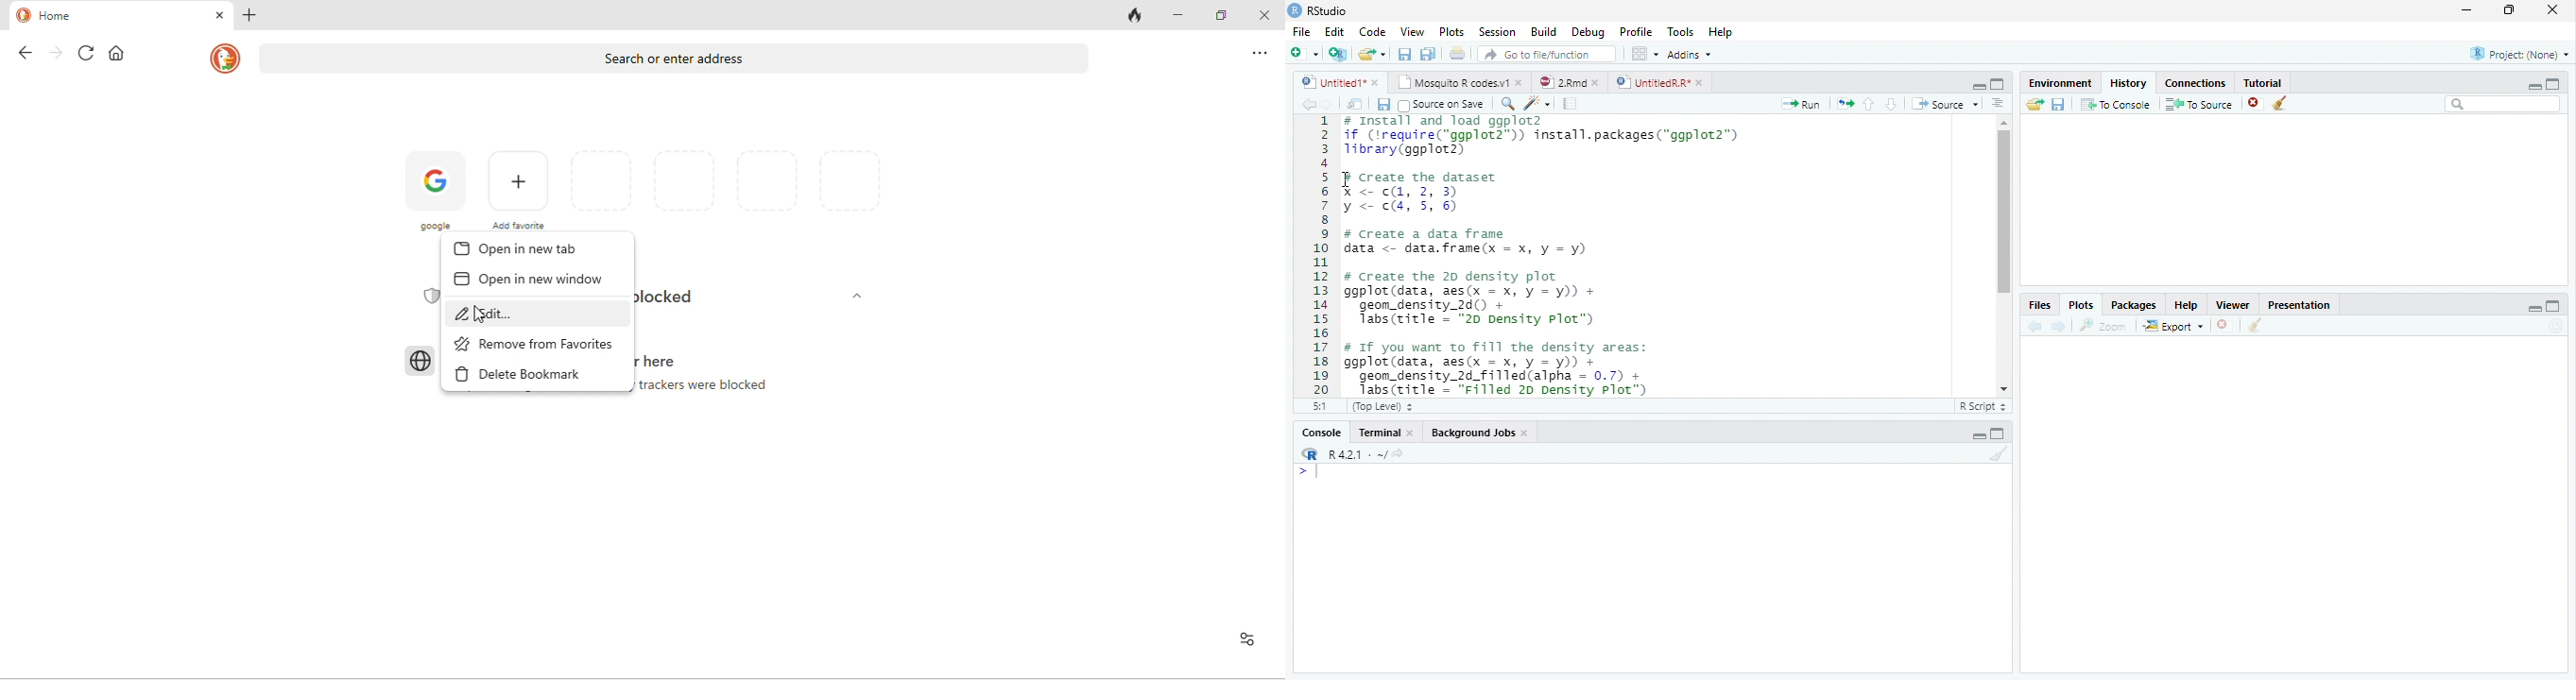  I want to click on vertical Scrollbar, so click(2001, 212).